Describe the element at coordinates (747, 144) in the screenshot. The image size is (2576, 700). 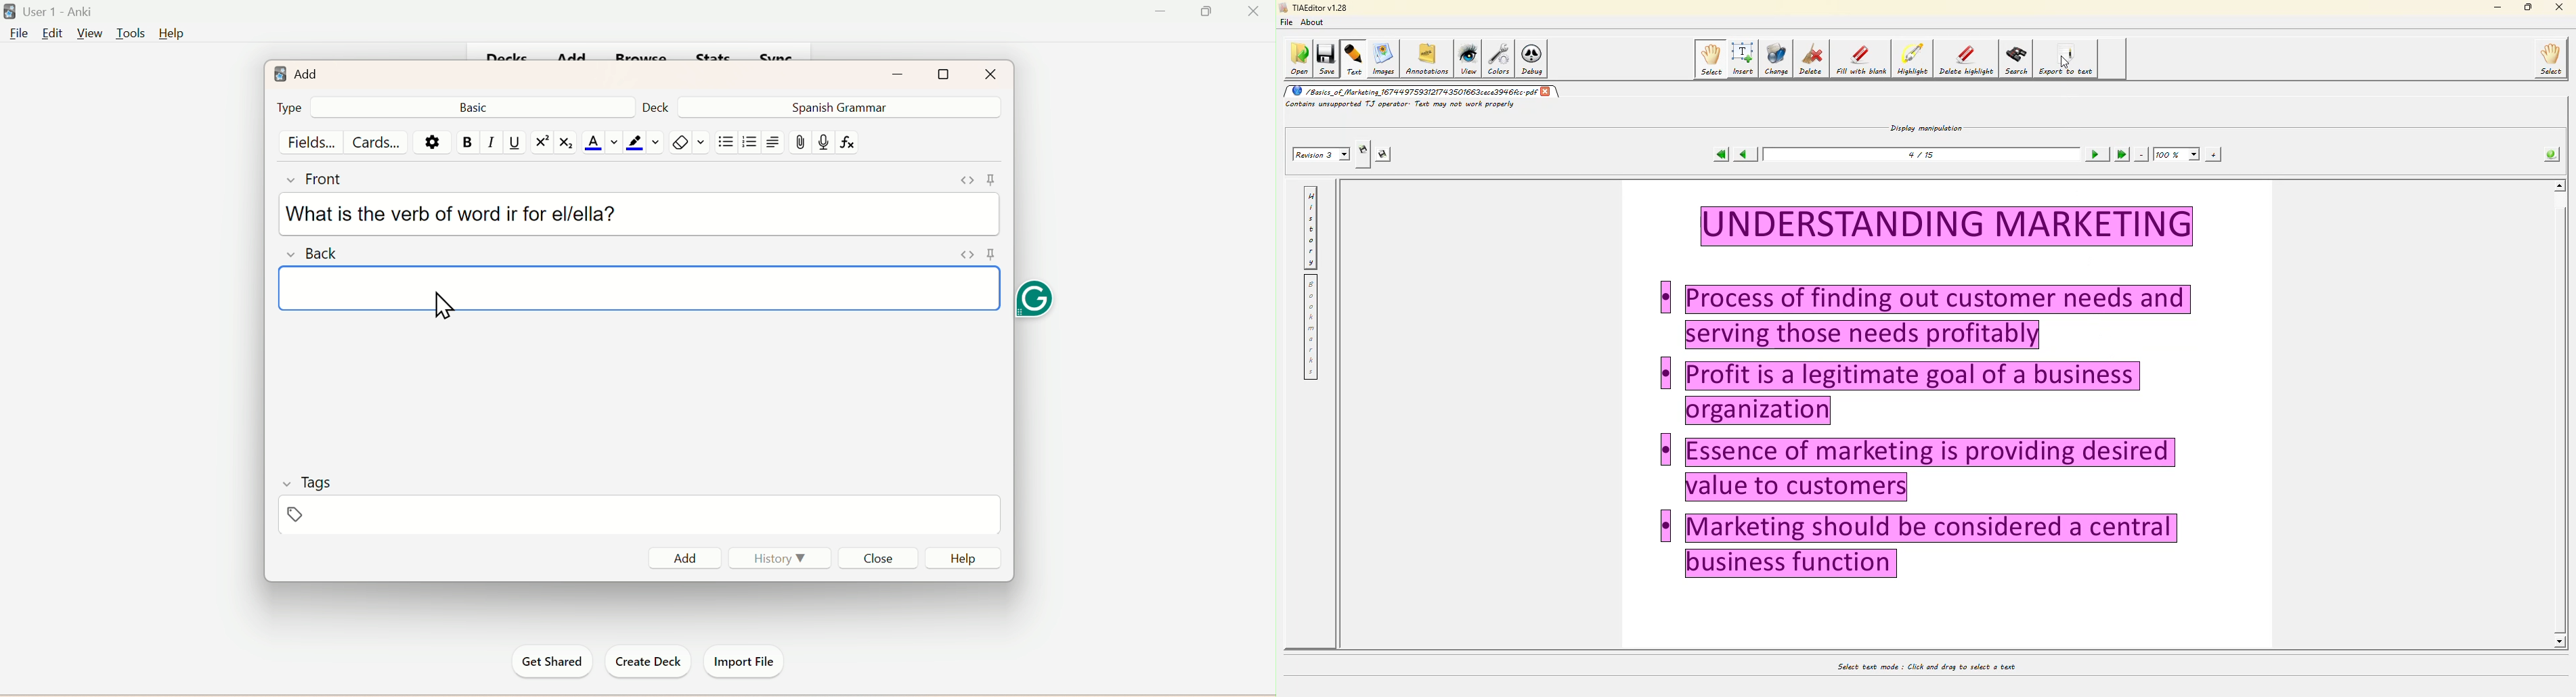
I see `/organised List` at that location.